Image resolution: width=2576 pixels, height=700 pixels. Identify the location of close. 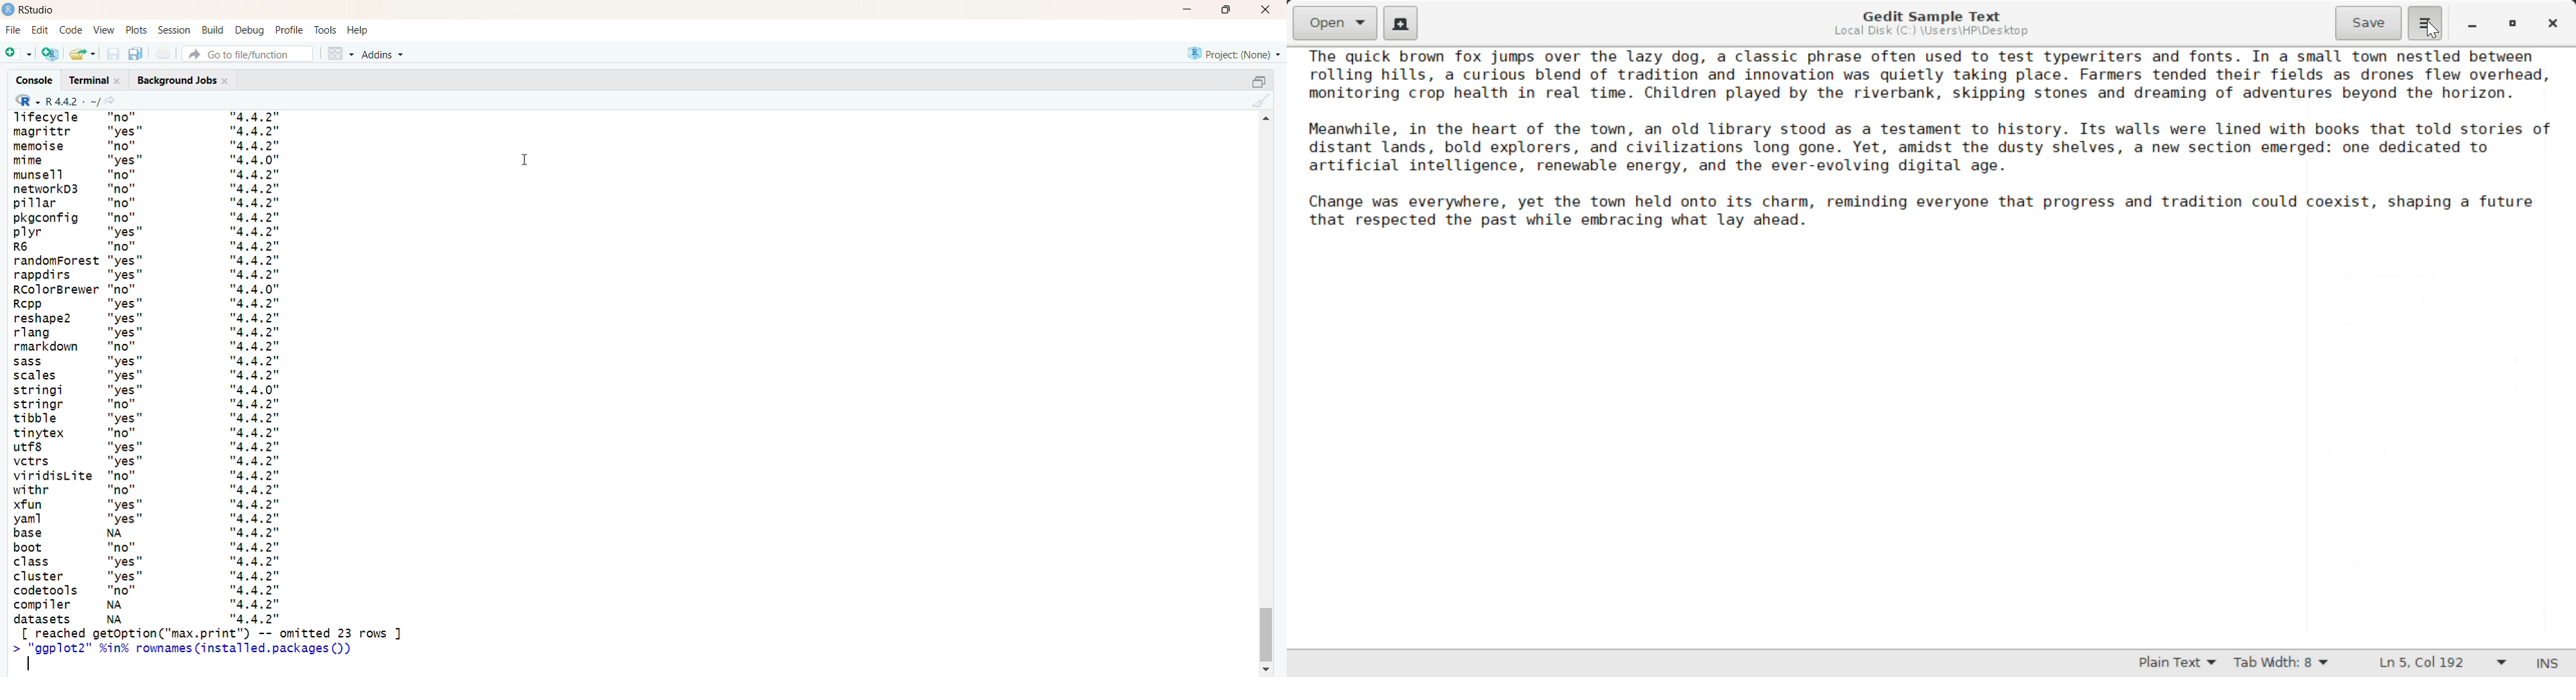
(1269, 9).